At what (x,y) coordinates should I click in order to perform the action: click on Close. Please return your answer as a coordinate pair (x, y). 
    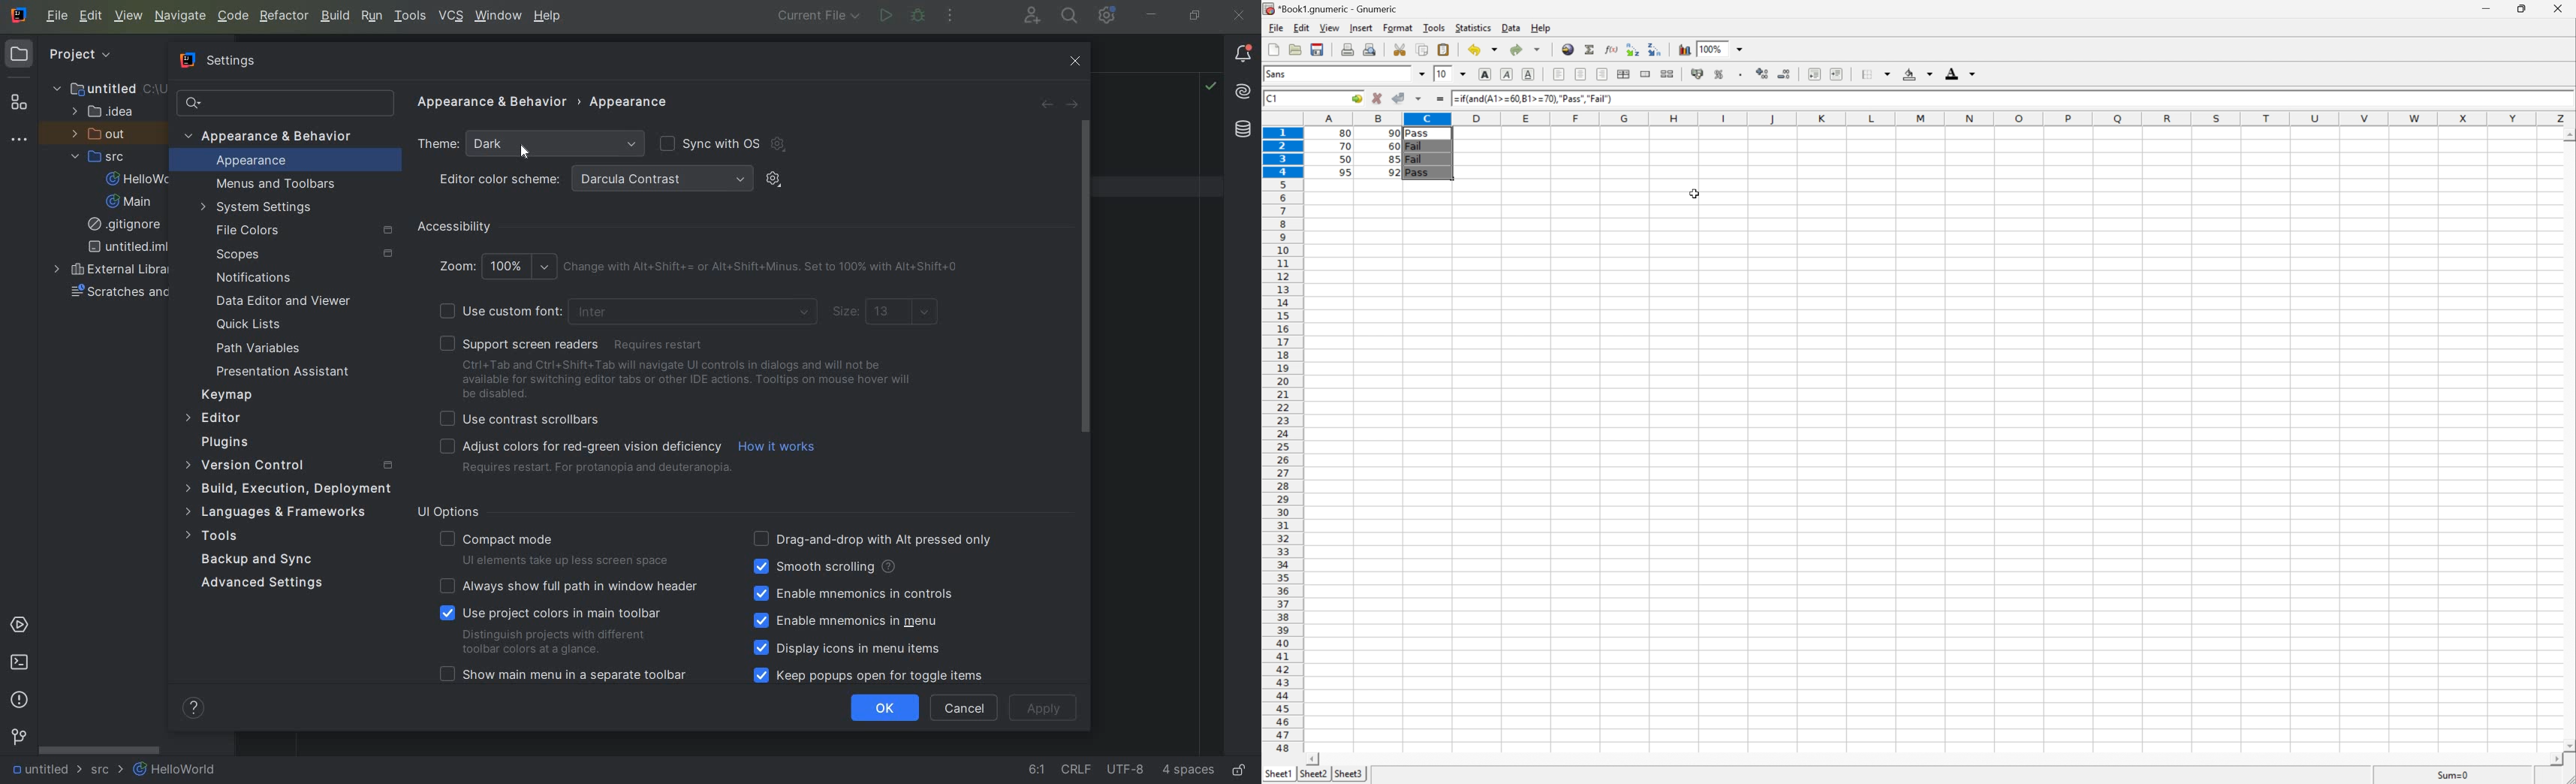
    Looking at the image, I should click on (2560, 7).